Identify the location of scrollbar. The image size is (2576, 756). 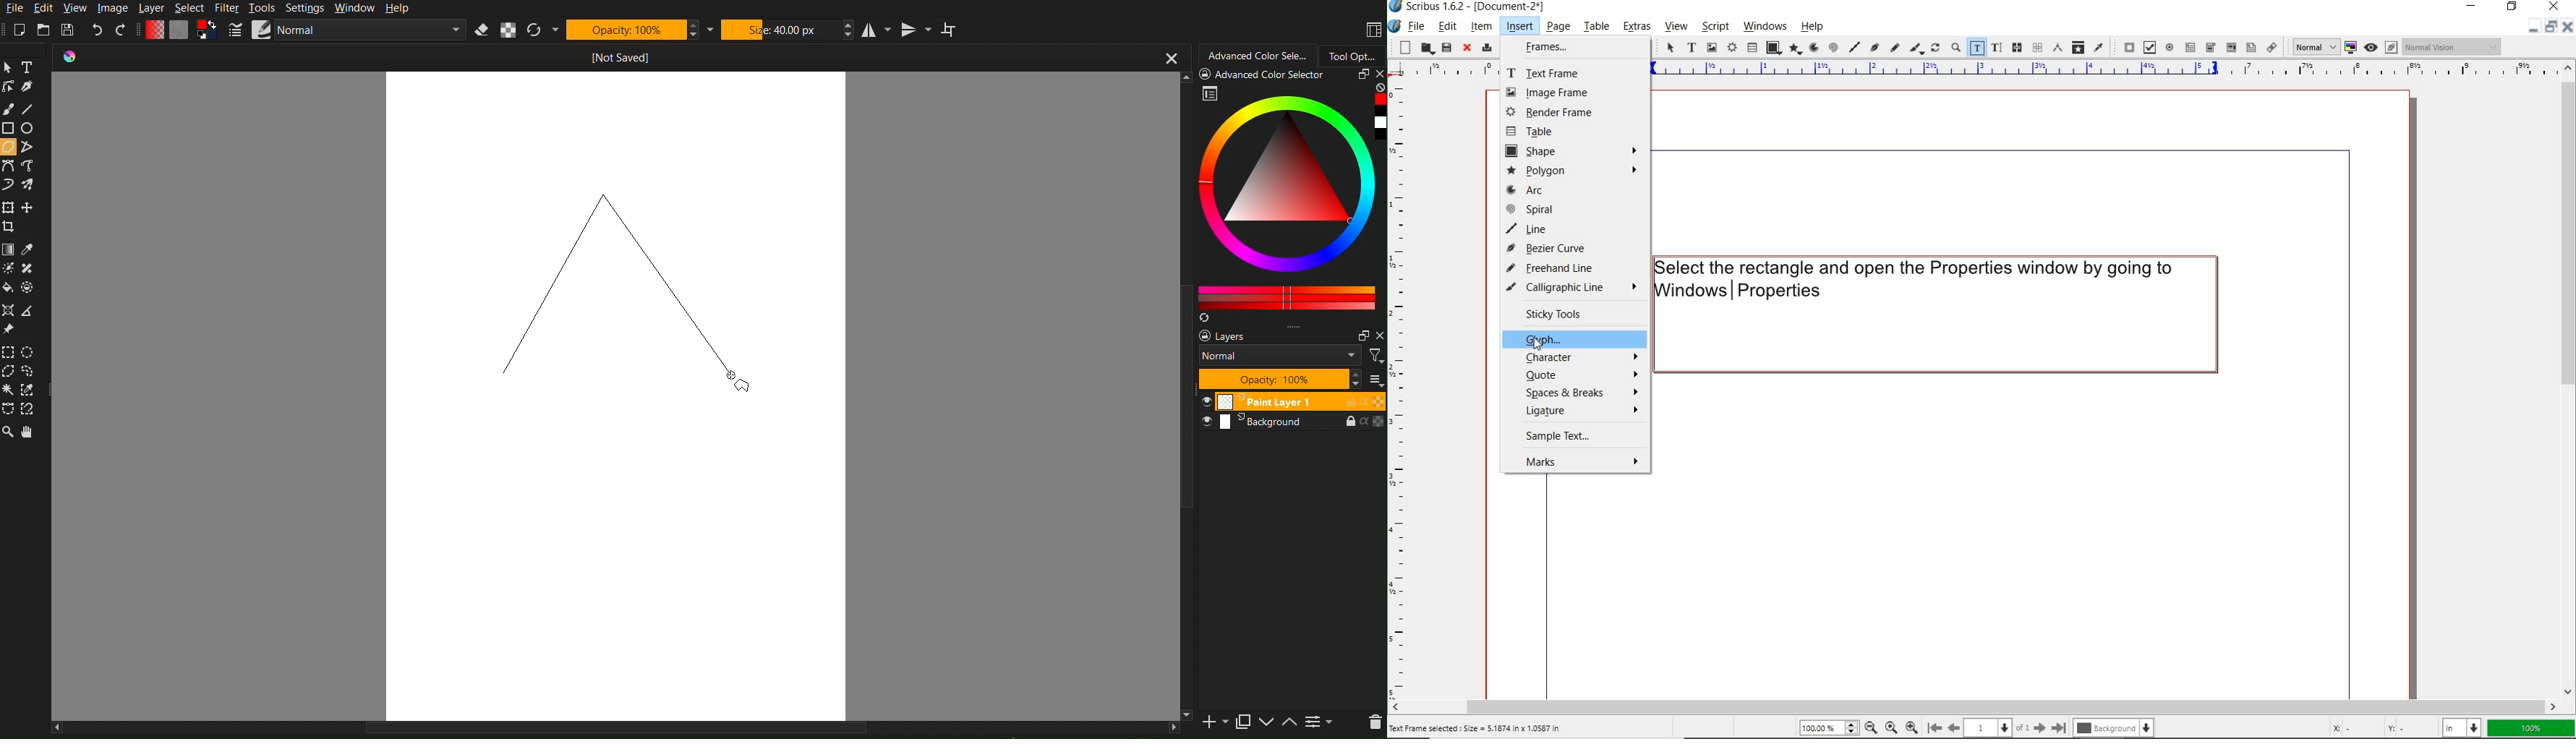
(2569, 380).